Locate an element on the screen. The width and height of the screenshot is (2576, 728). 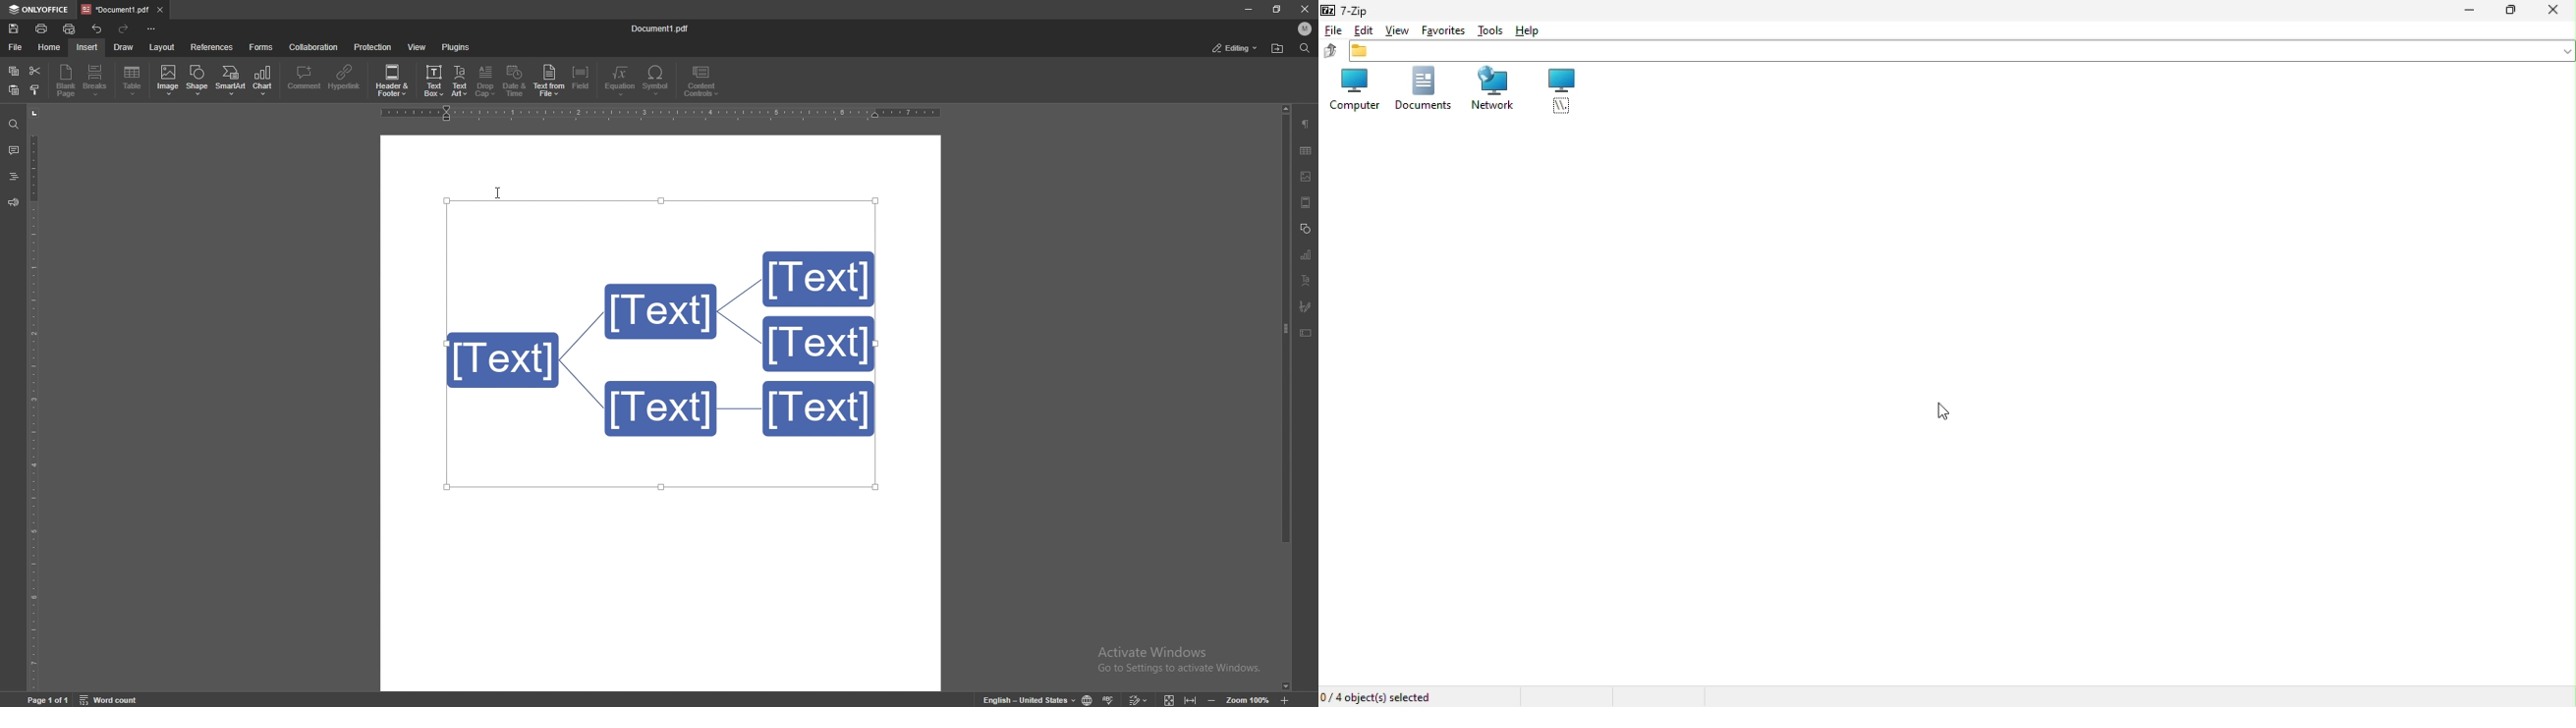
minimize is located at coordinates (1249, 9).